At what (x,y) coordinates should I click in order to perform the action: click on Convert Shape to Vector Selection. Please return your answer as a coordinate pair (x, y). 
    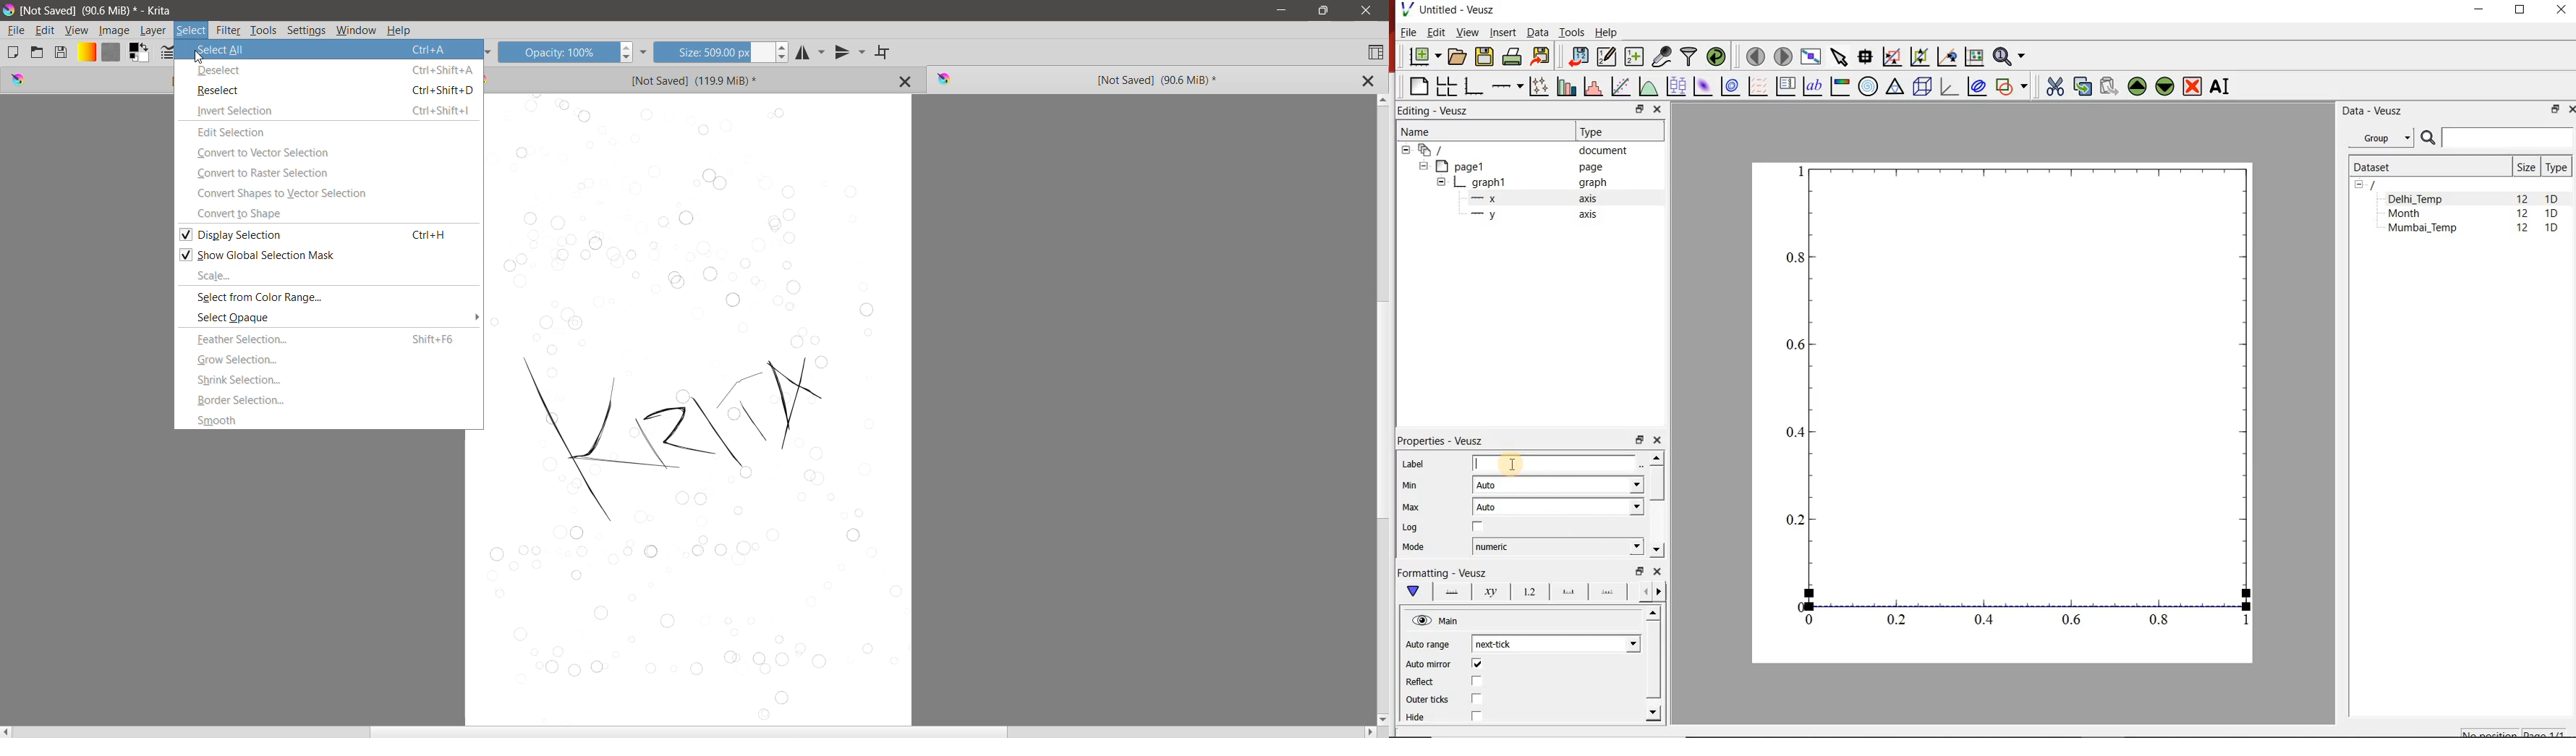
    Looking at the image, I should click on (329, 194).